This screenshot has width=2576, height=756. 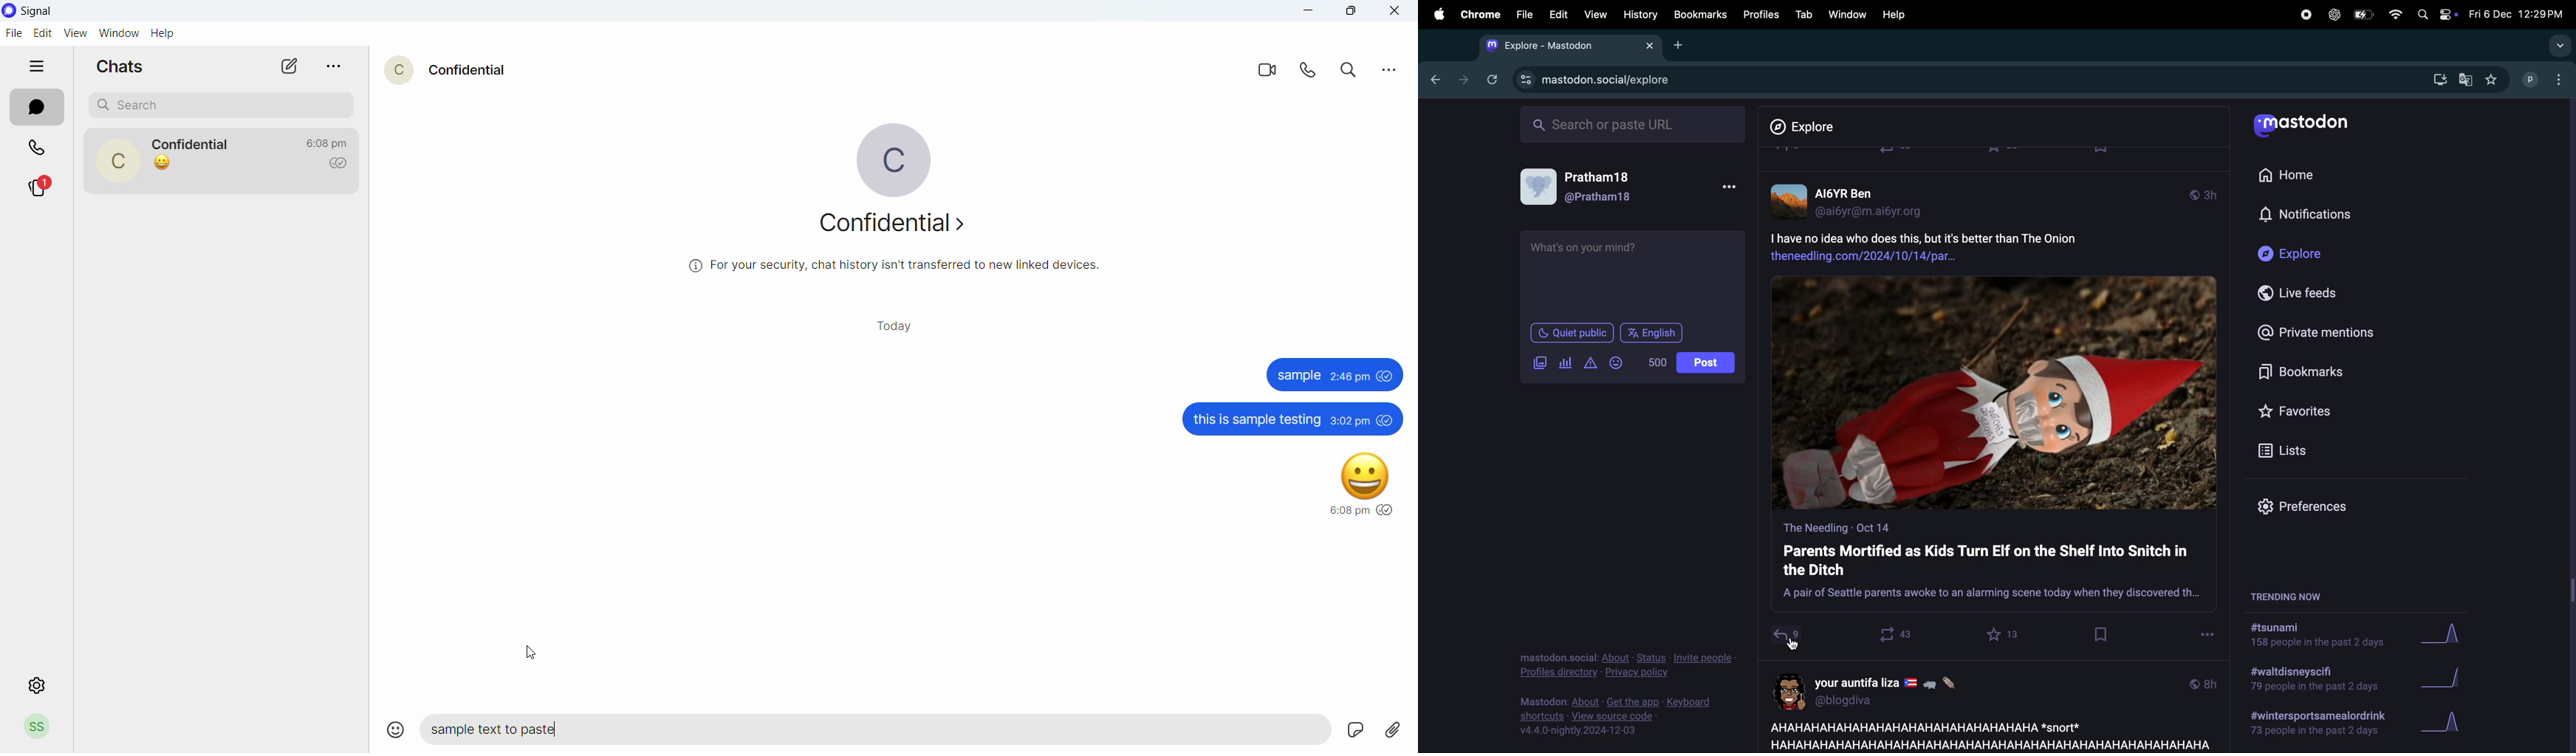 What do you see at coordinates (1799, 645) in the screenshot?
I see `cursor` at bounding box center [1799, 645].